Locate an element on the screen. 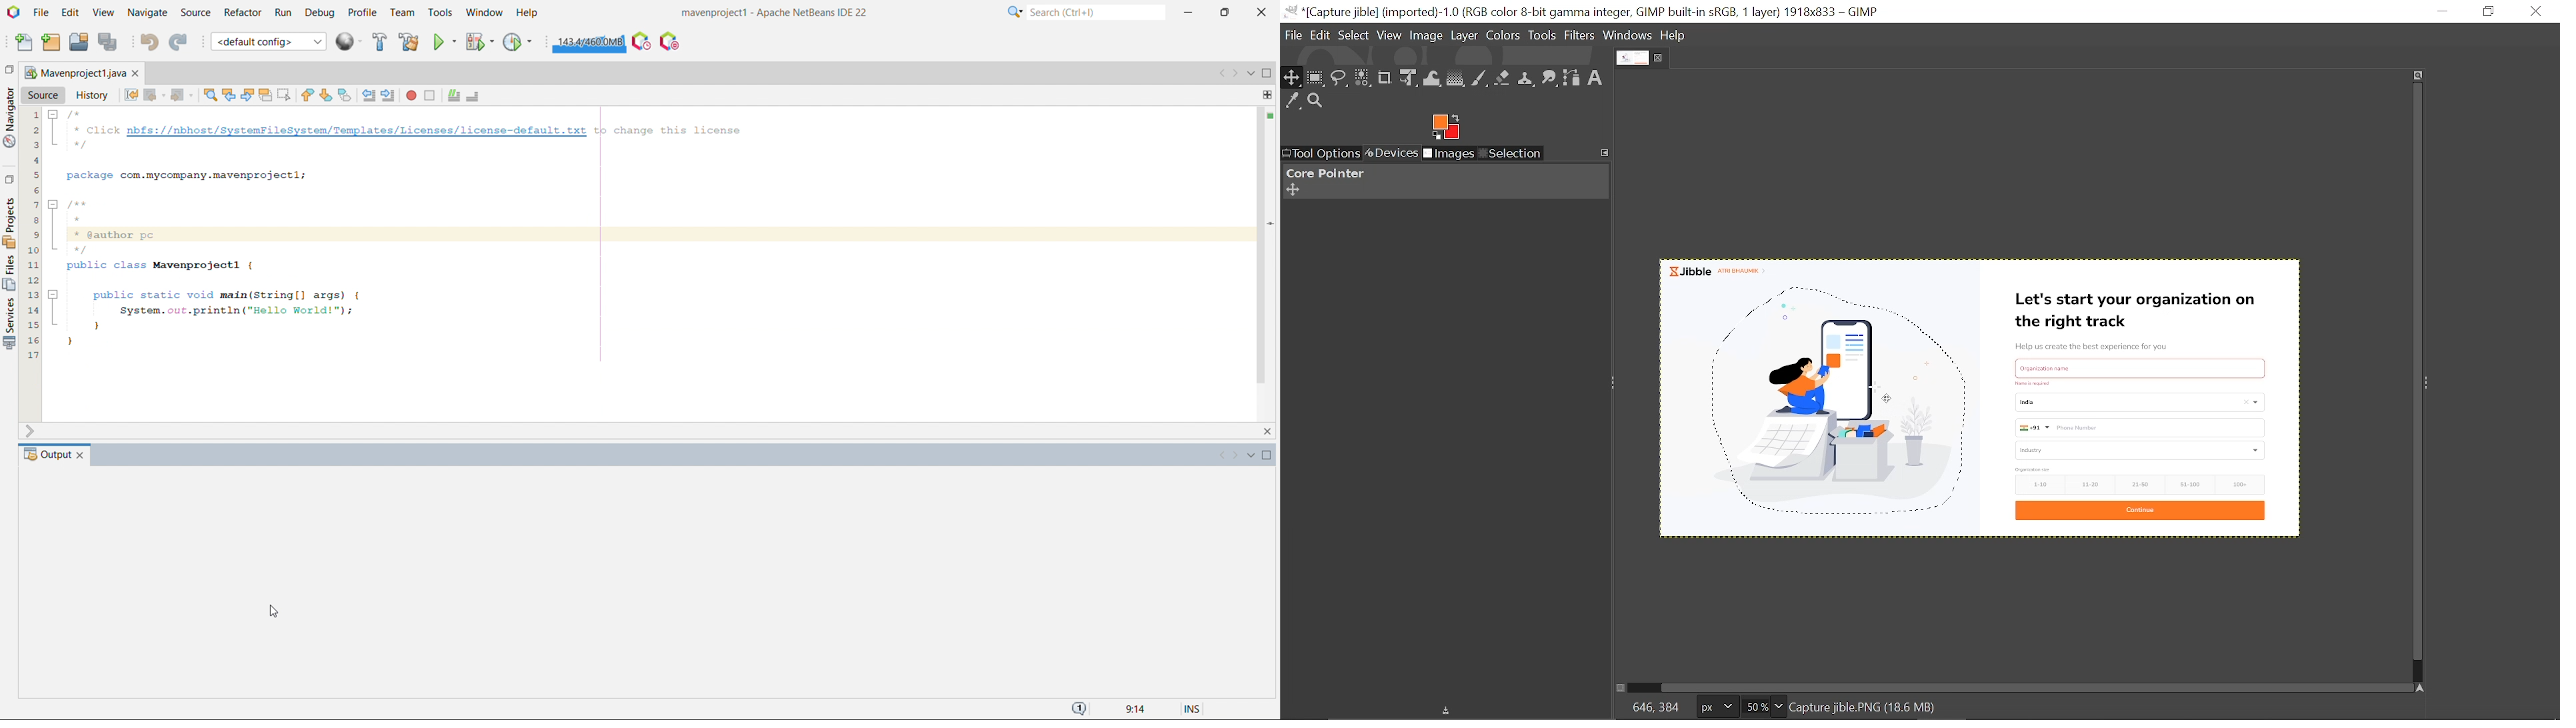 The height and width of the screenshot is (728, 2576). country is located at coordinates (2142, 402).